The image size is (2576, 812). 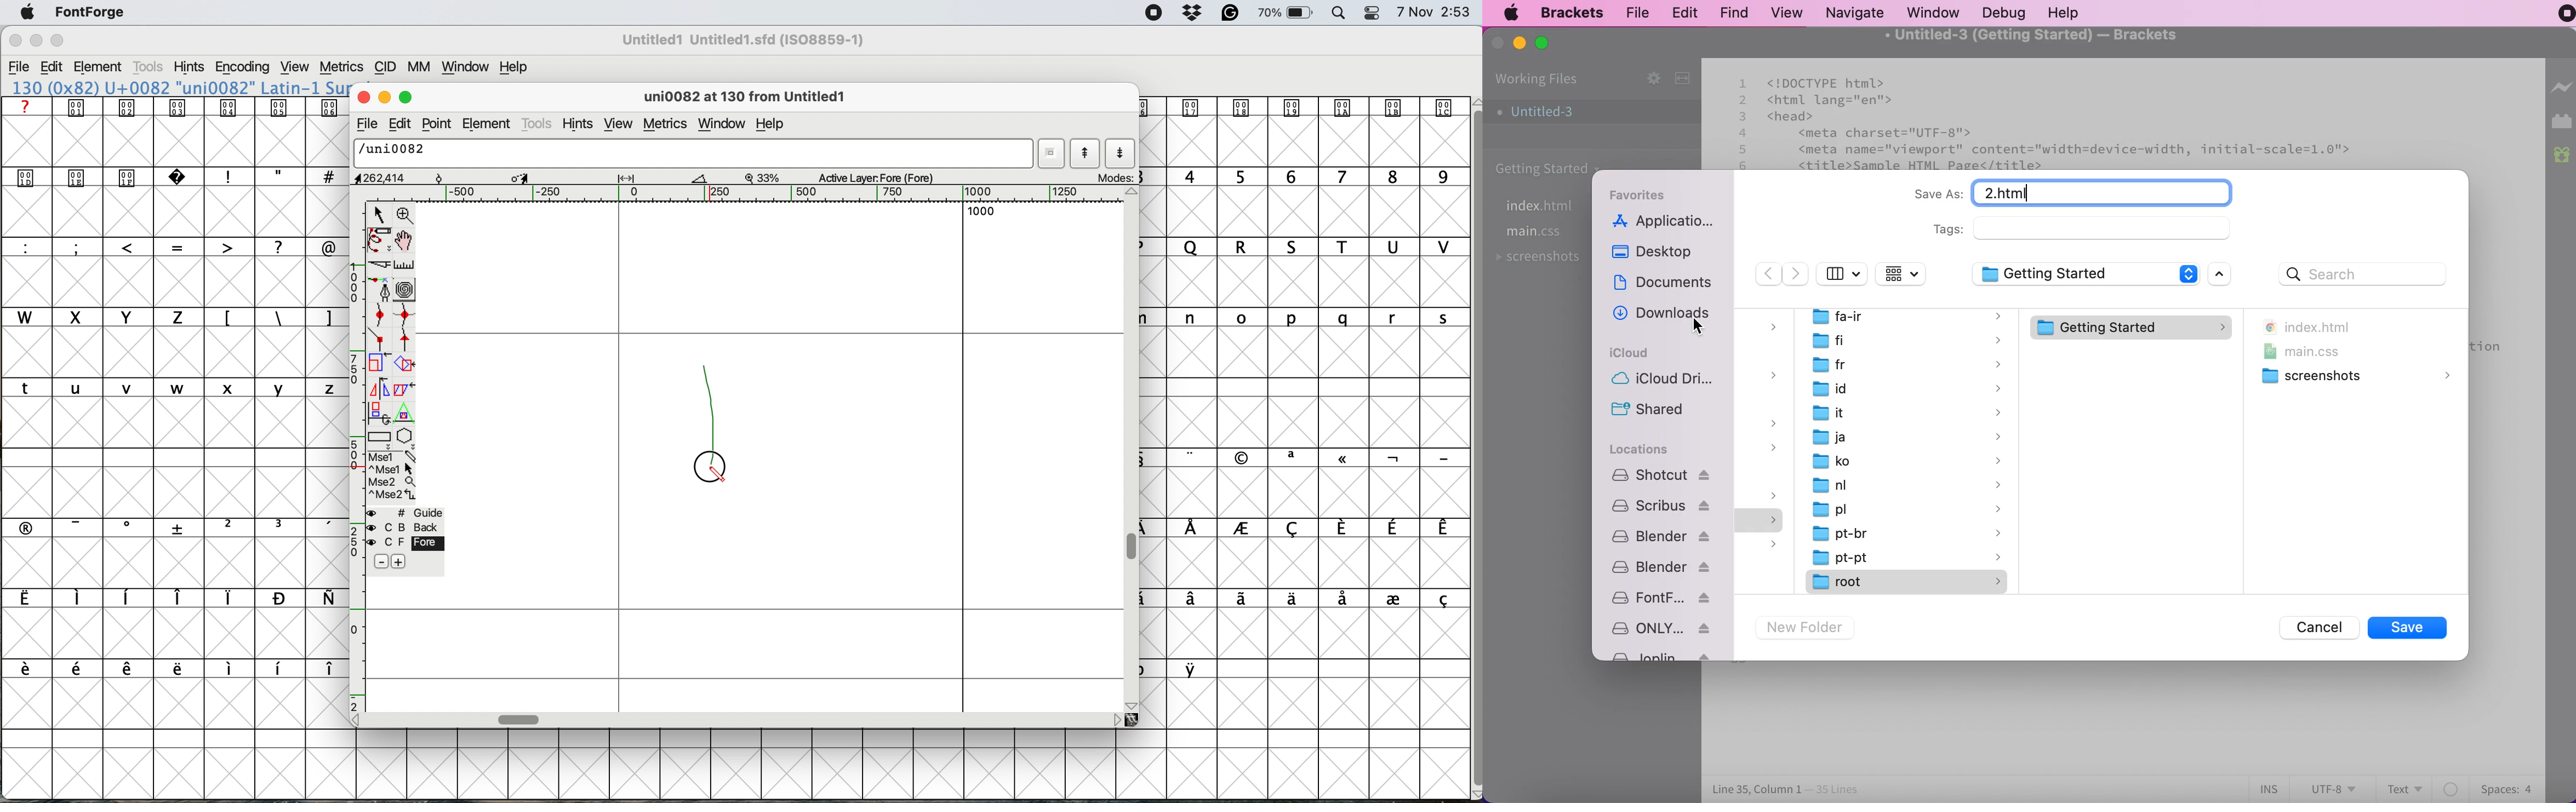 I want to click on fontforge, so click(x=89, y=12).